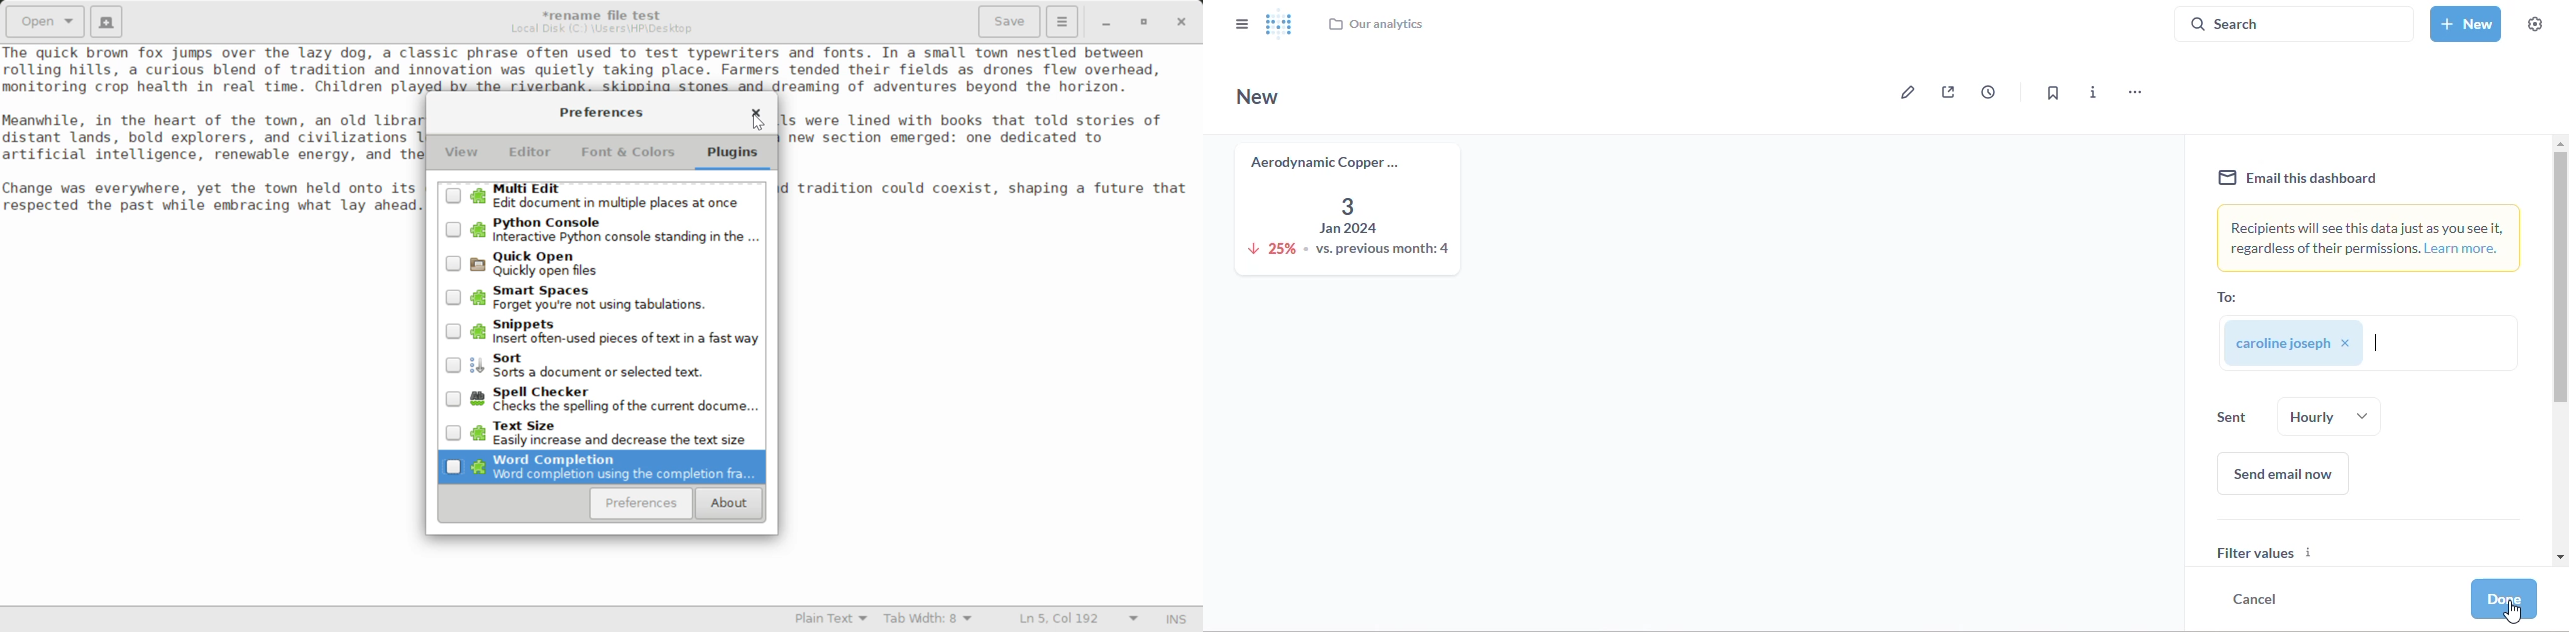 This screenshot has width=2576, height=644. Describe the element at coordinates (602, 29) in the screenshot. I see `File Location` at that location.